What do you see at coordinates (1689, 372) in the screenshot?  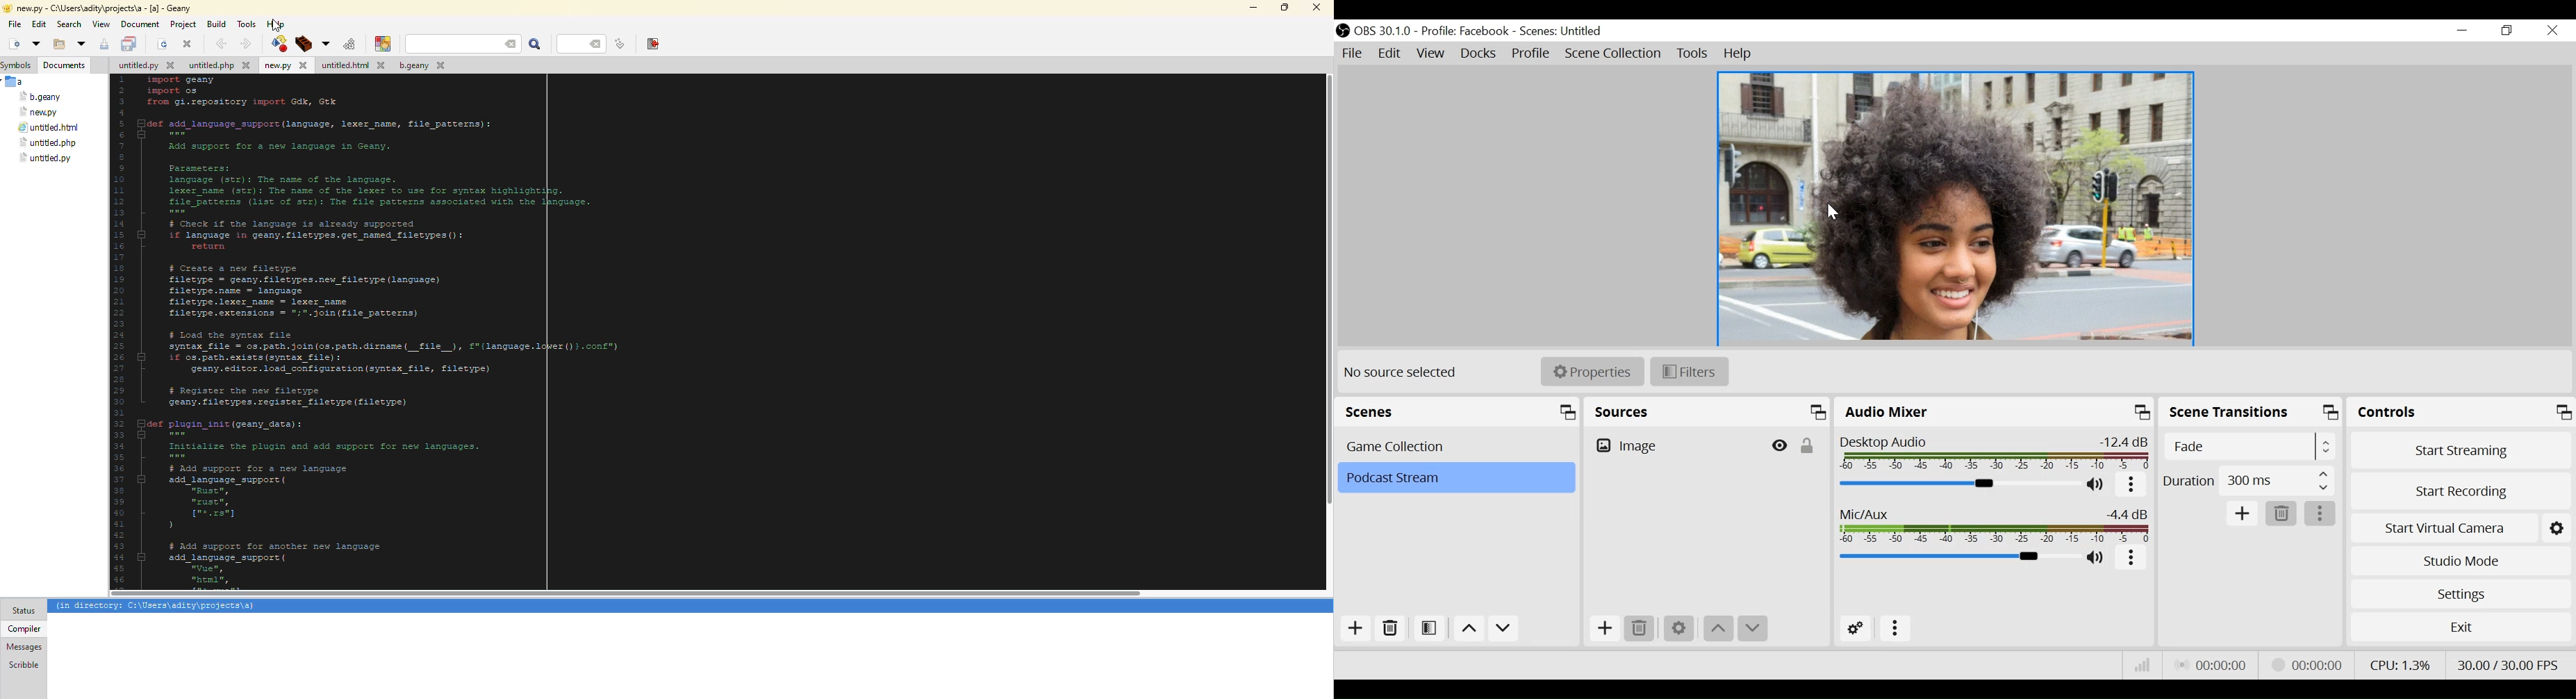 I see `Filters` at bounding box center [1689, 372].